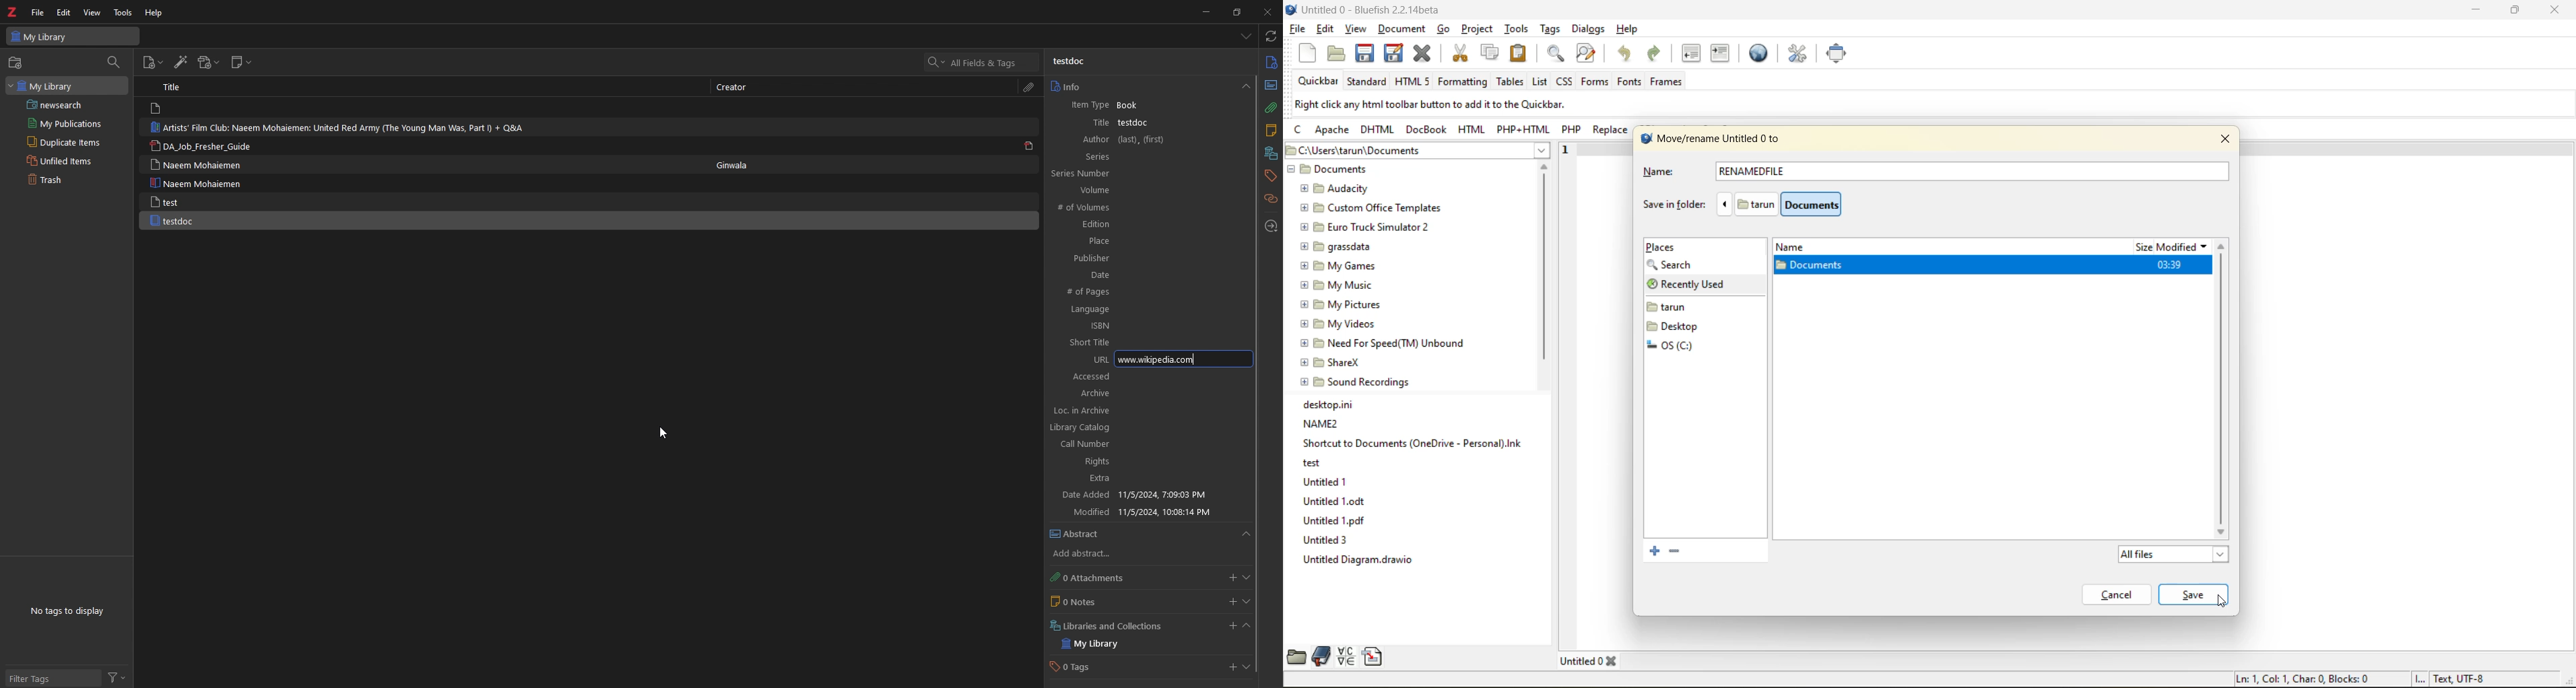 The height and width of the screenshot is (700, 2576). Describe the element at coordinates (38, 13) in the screenshot. I see `file` at that location.